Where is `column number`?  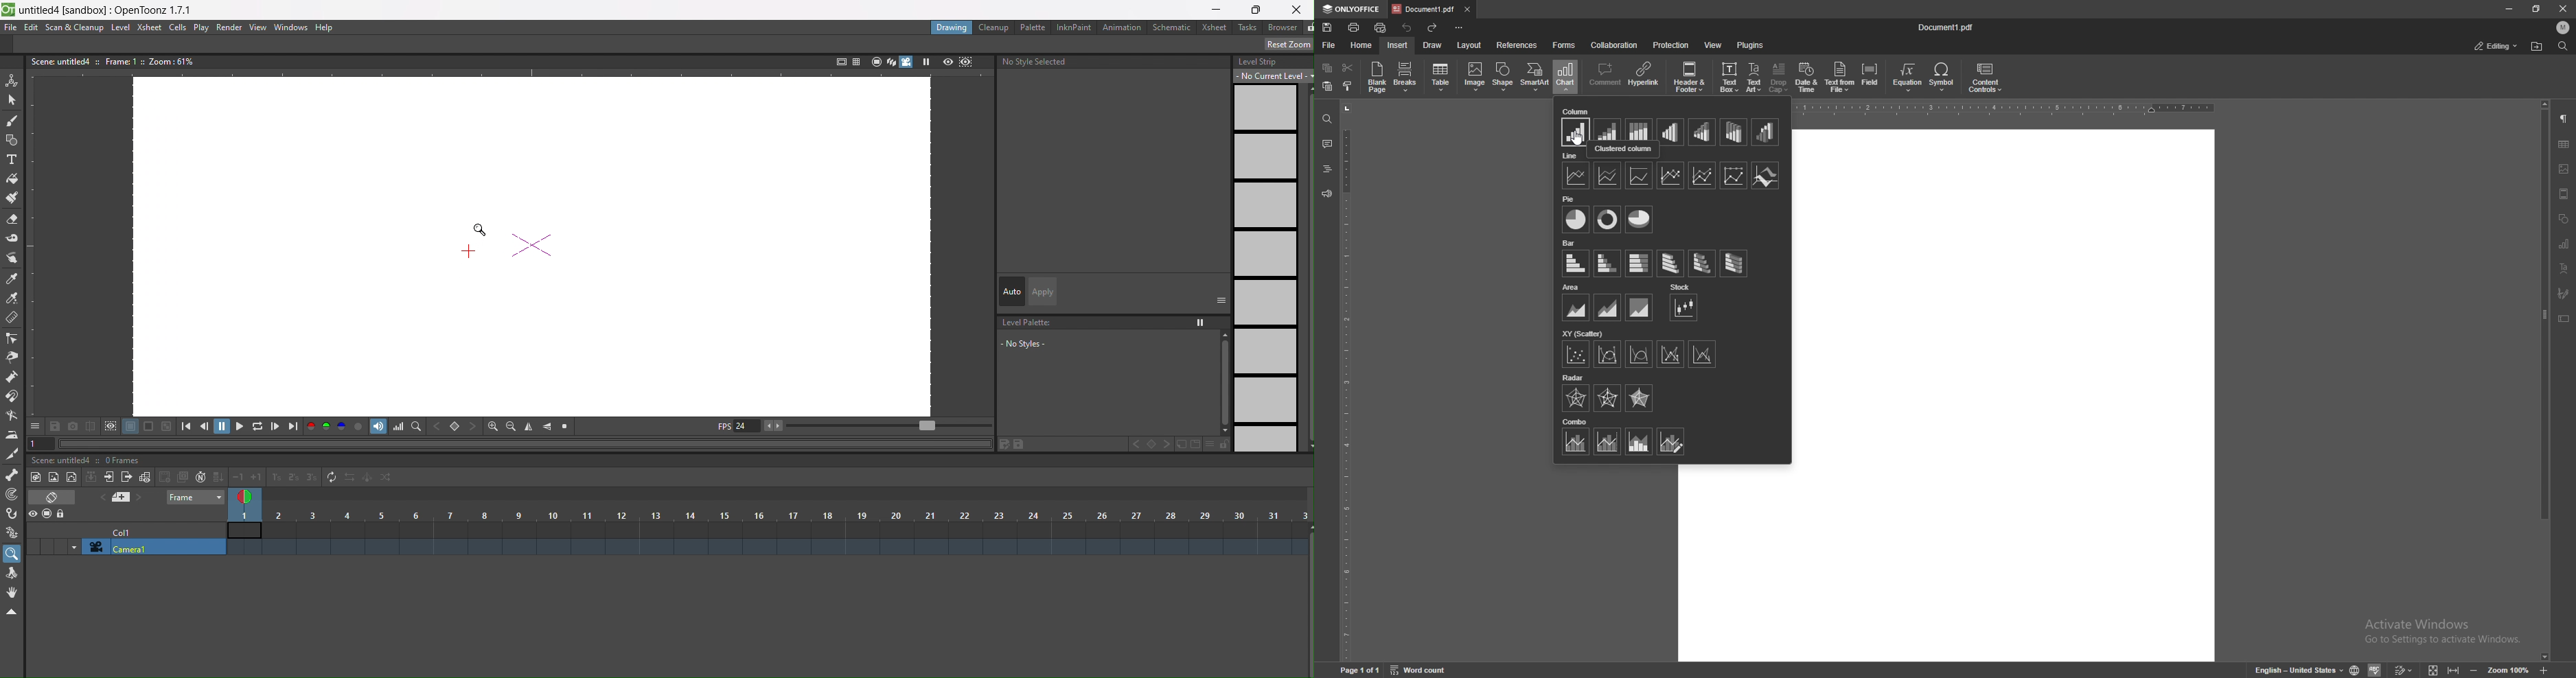
column number is located at coordinates (769, 522).